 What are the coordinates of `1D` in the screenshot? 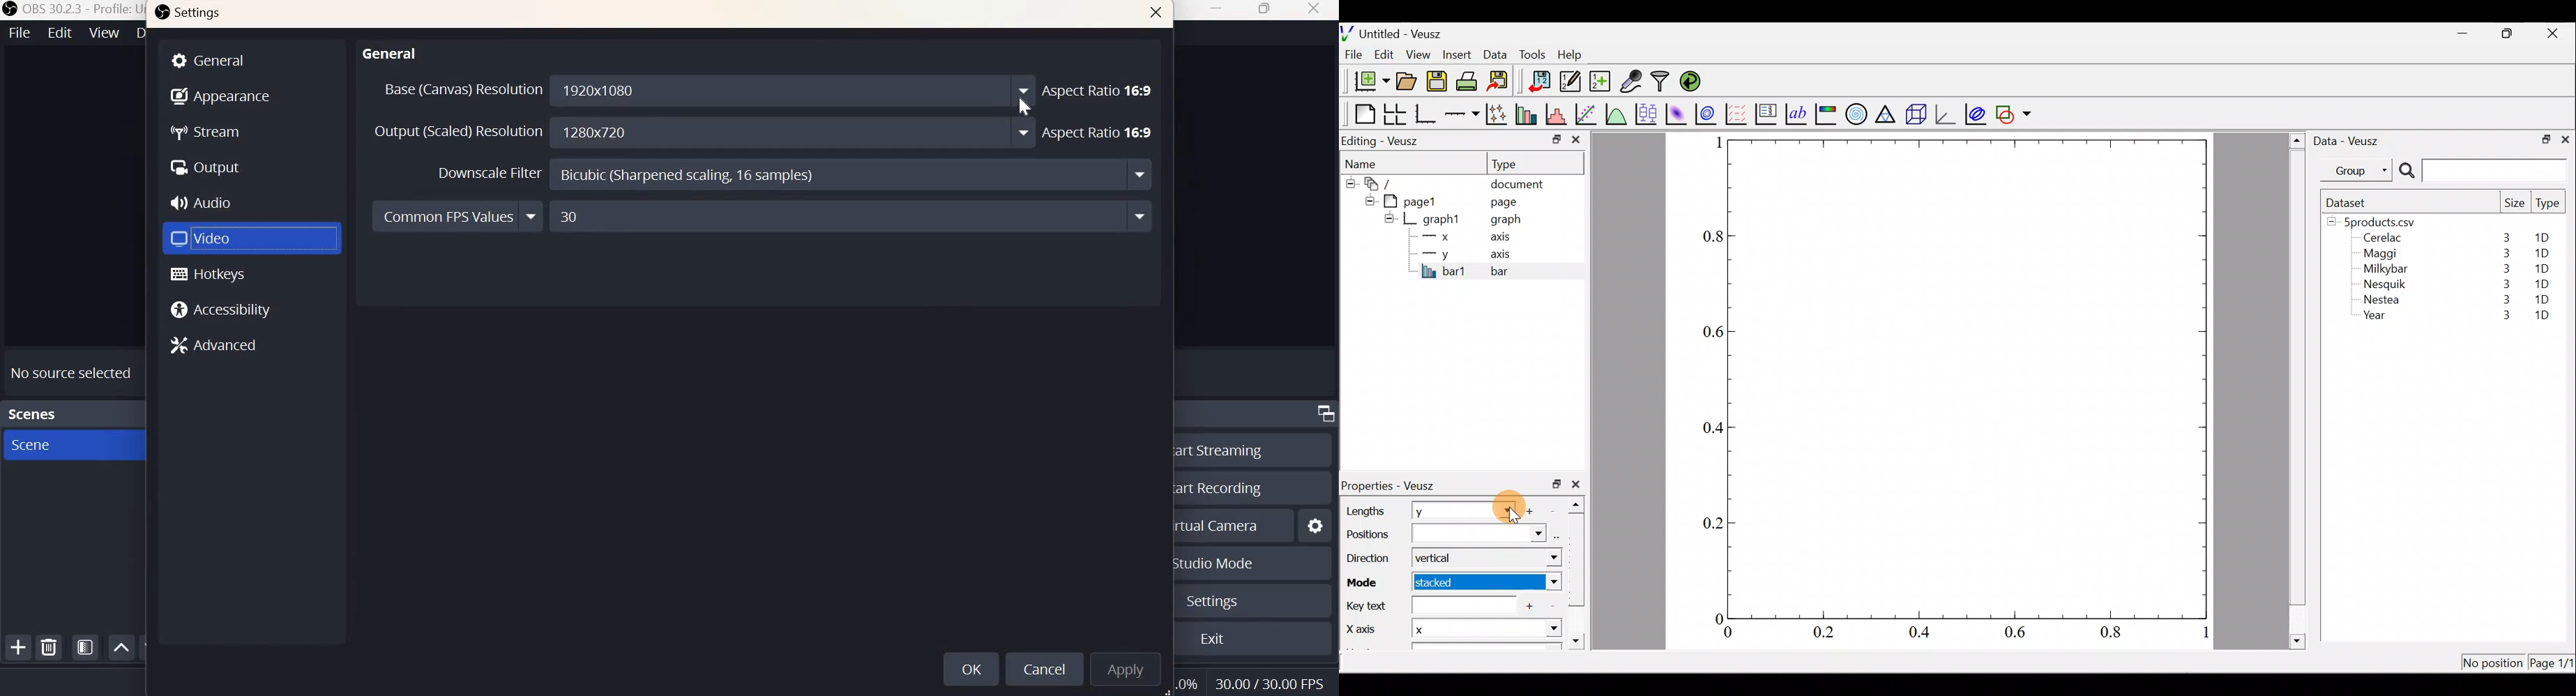 It's located at (2544, 282).